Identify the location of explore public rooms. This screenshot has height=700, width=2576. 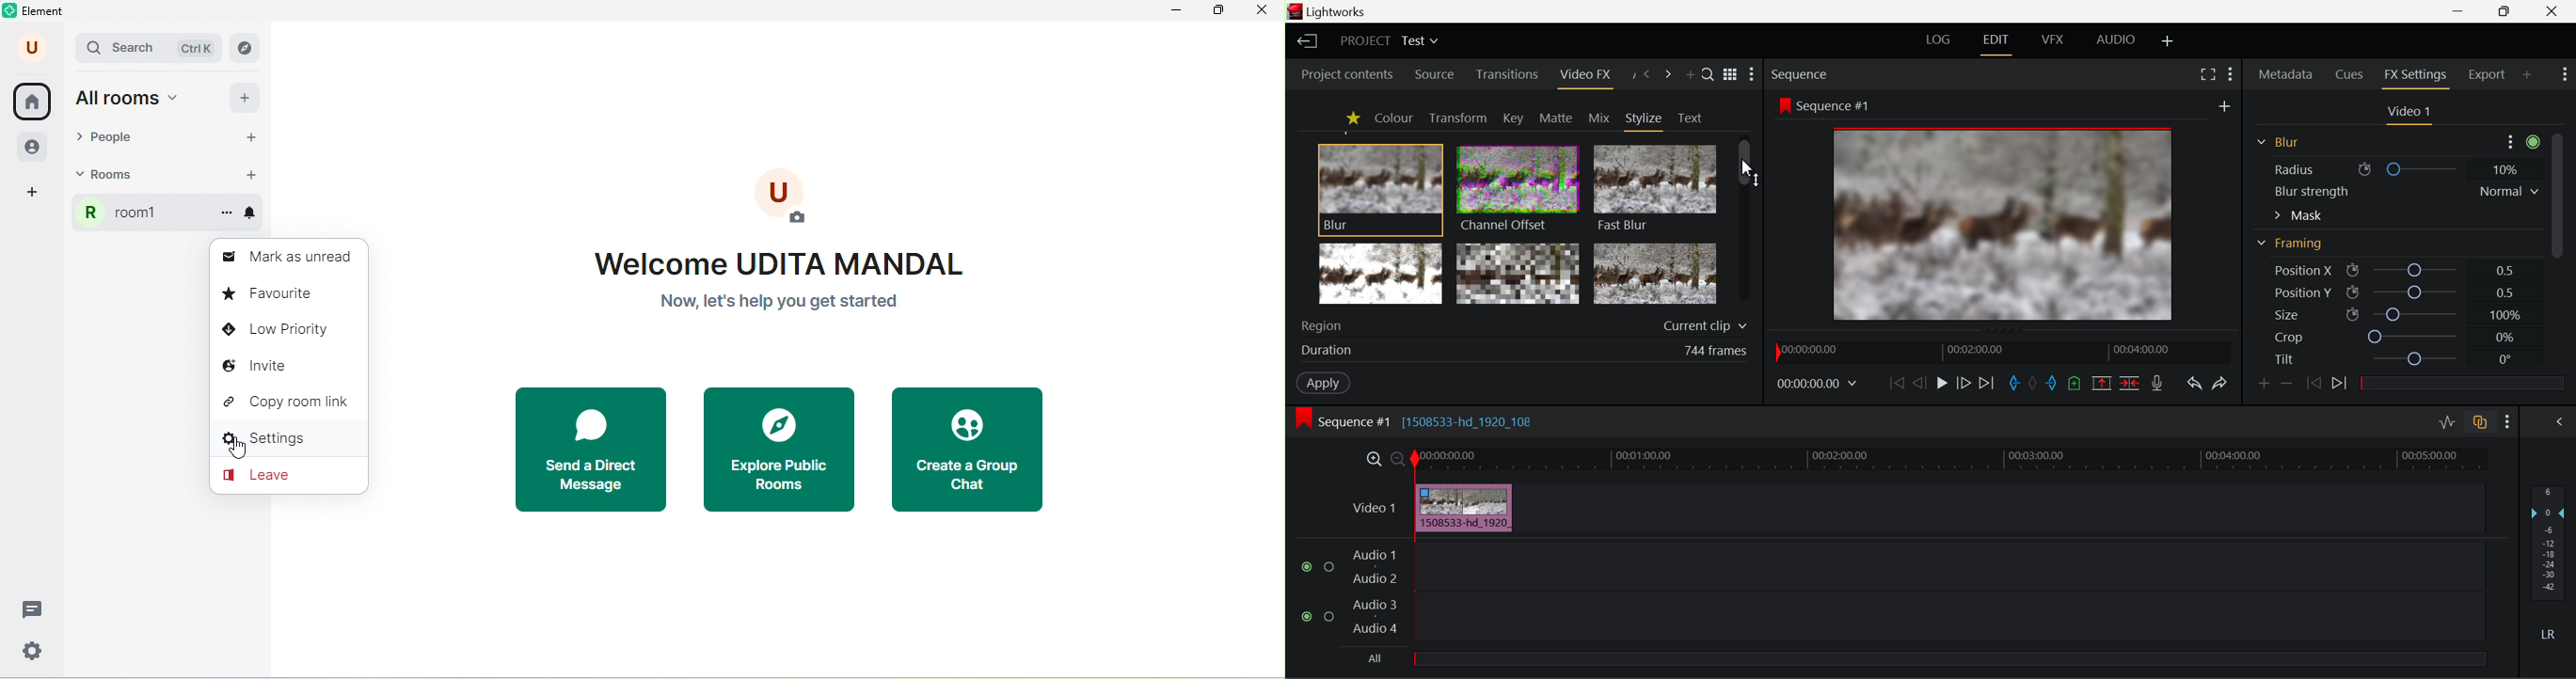
(780, 450).